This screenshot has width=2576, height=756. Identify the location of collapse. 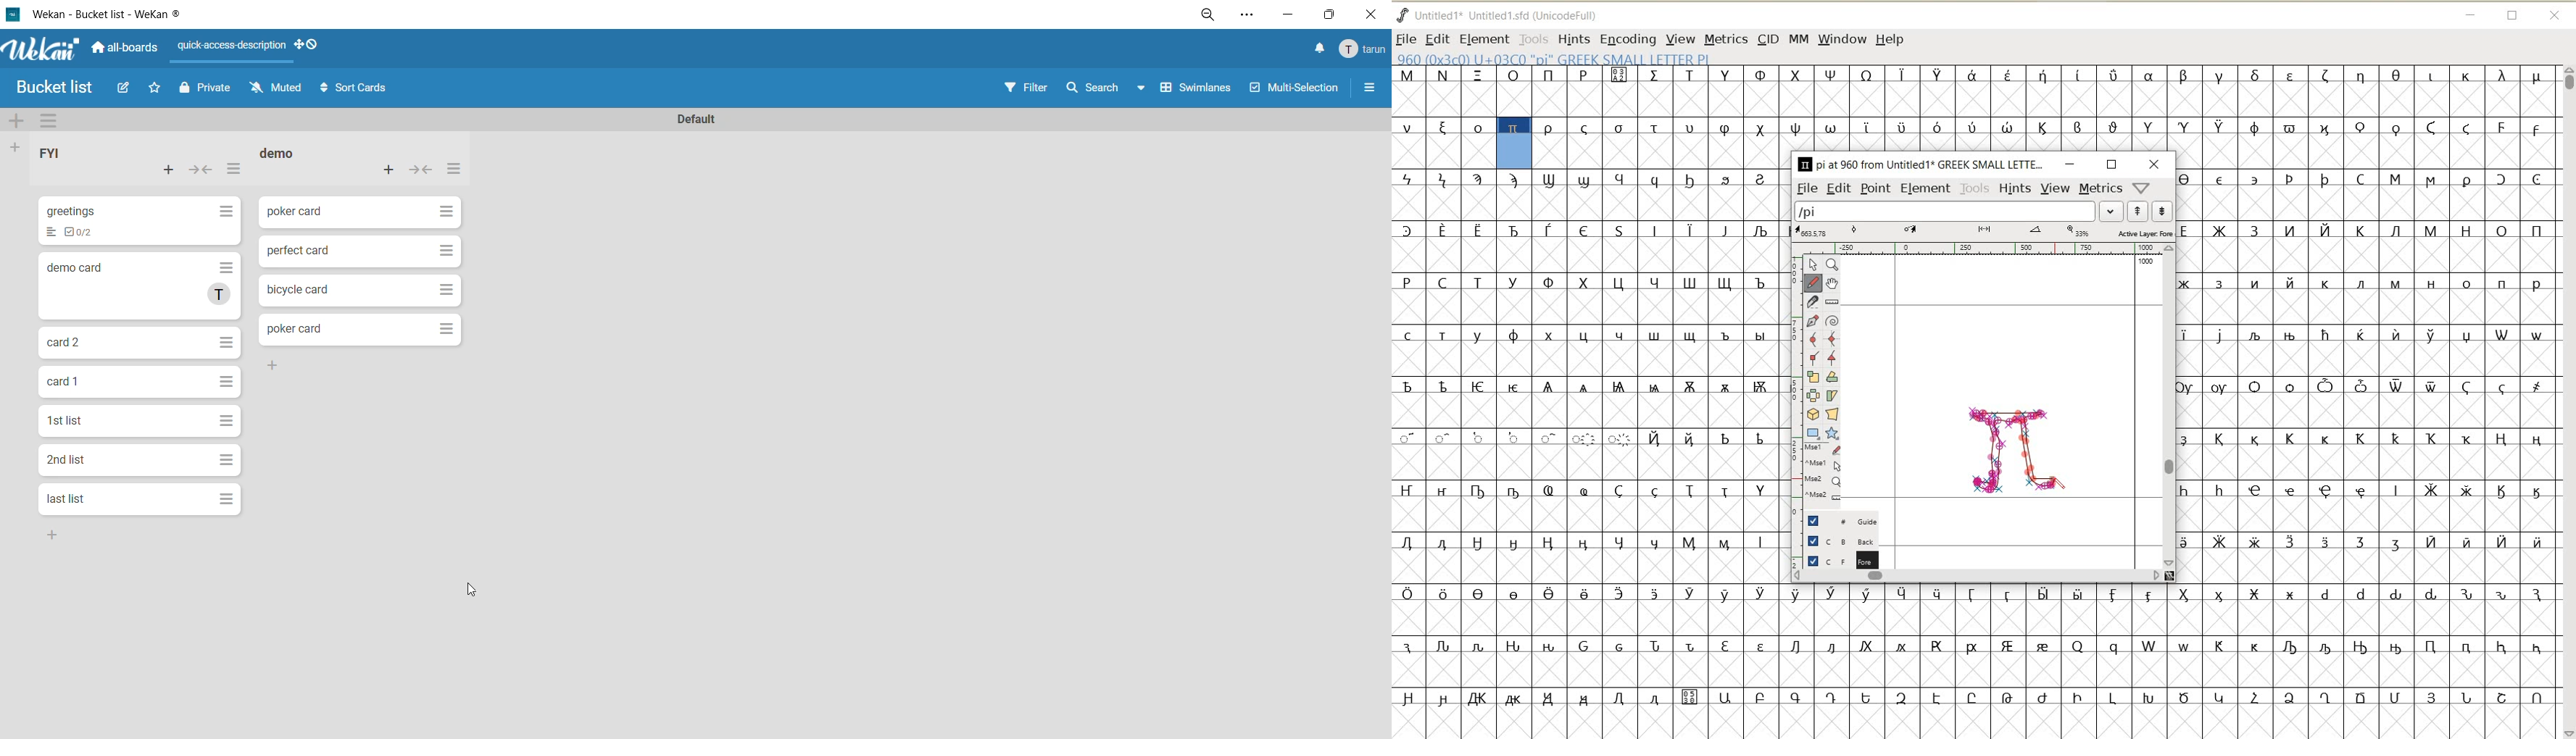
(204, 170).